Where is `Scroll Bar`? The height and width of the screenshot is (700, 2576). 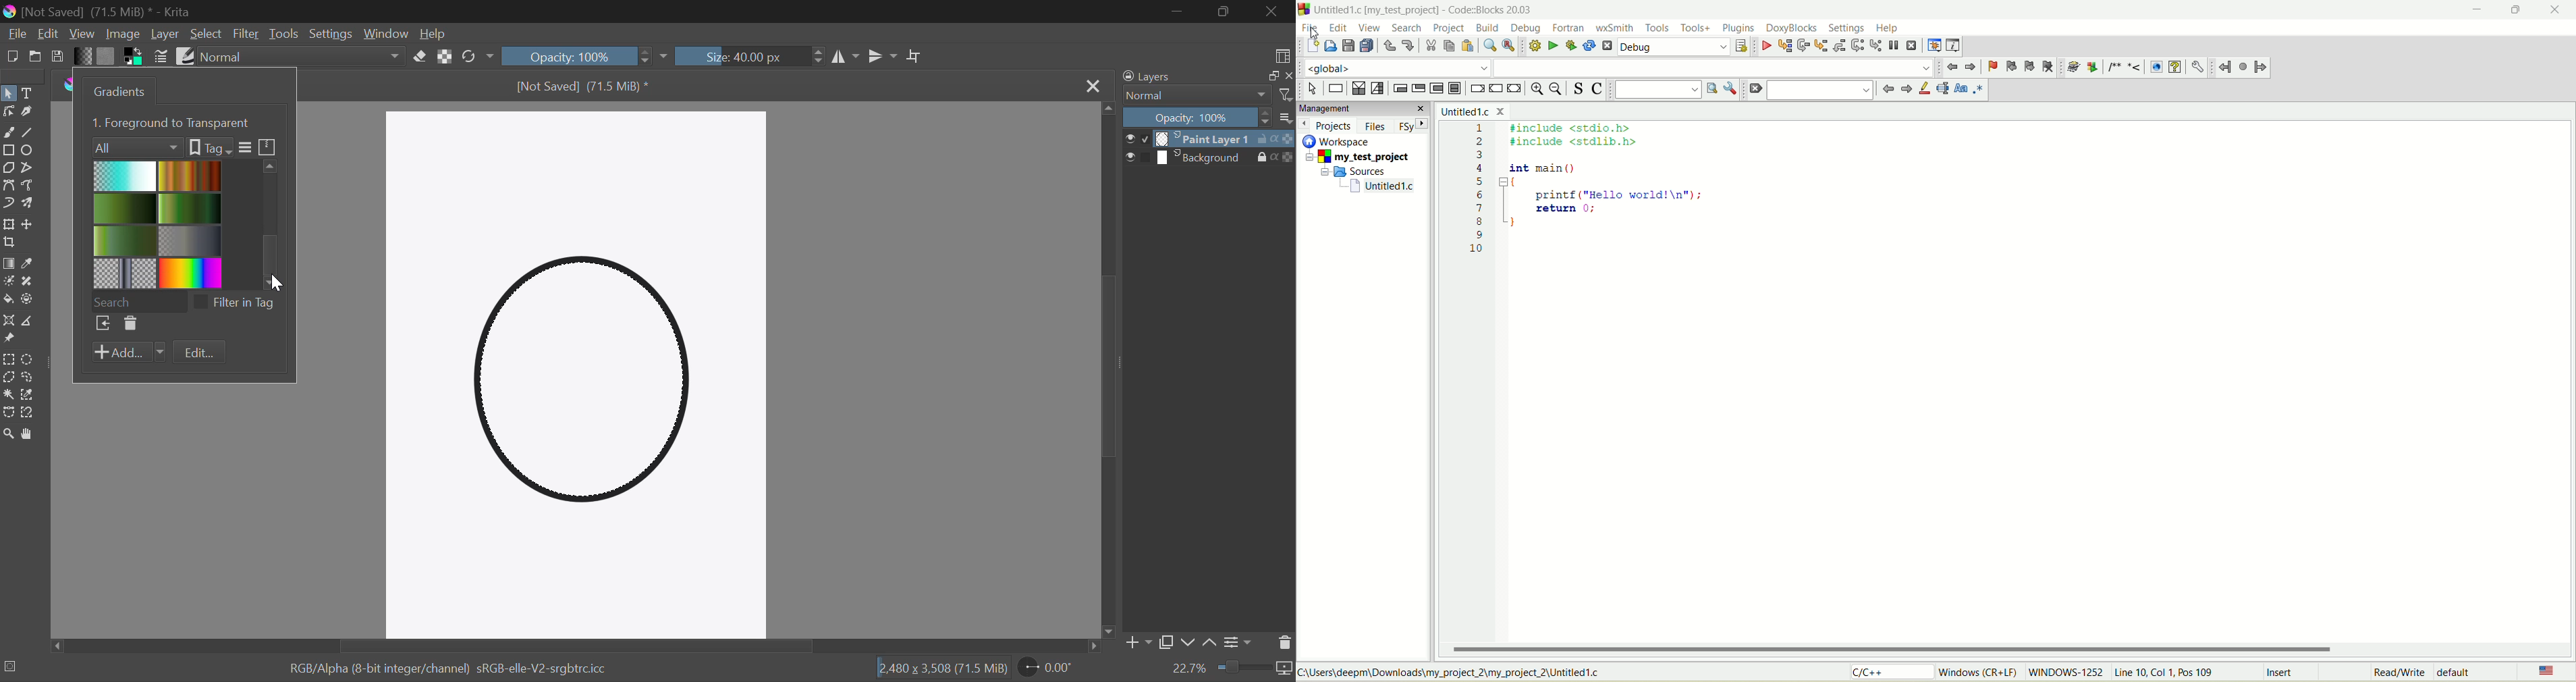
Scroll Bar is located at coordinates (1106, 373).